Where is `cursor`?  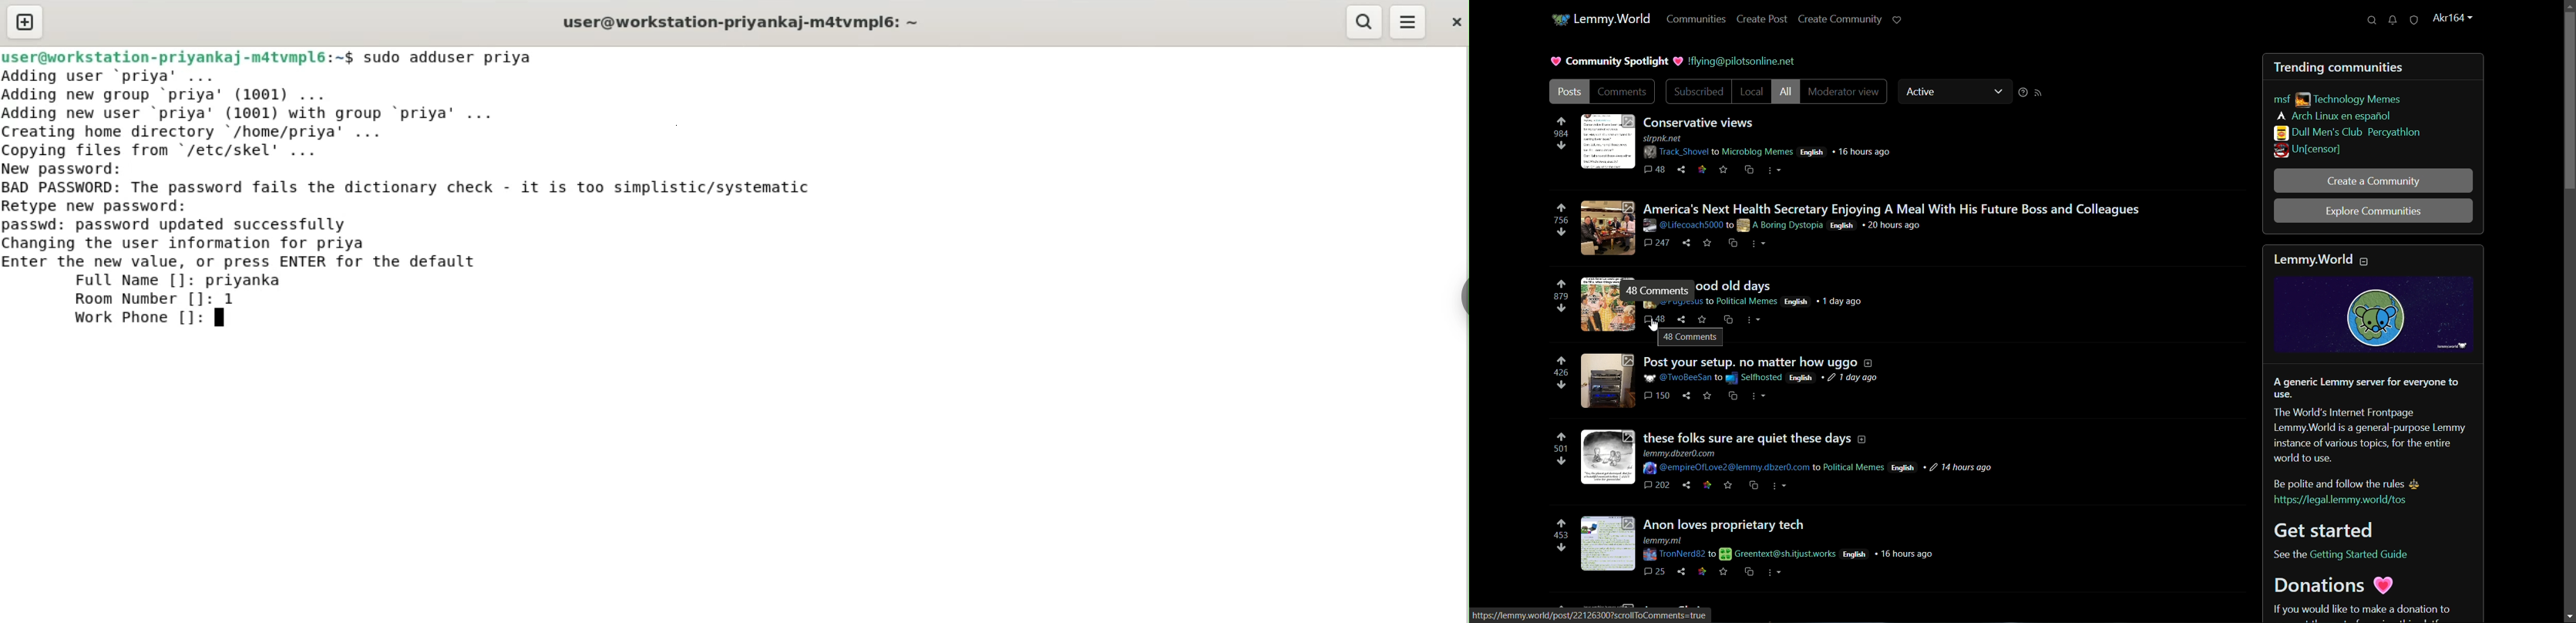 cursor is located at coordinates (1654, 322).